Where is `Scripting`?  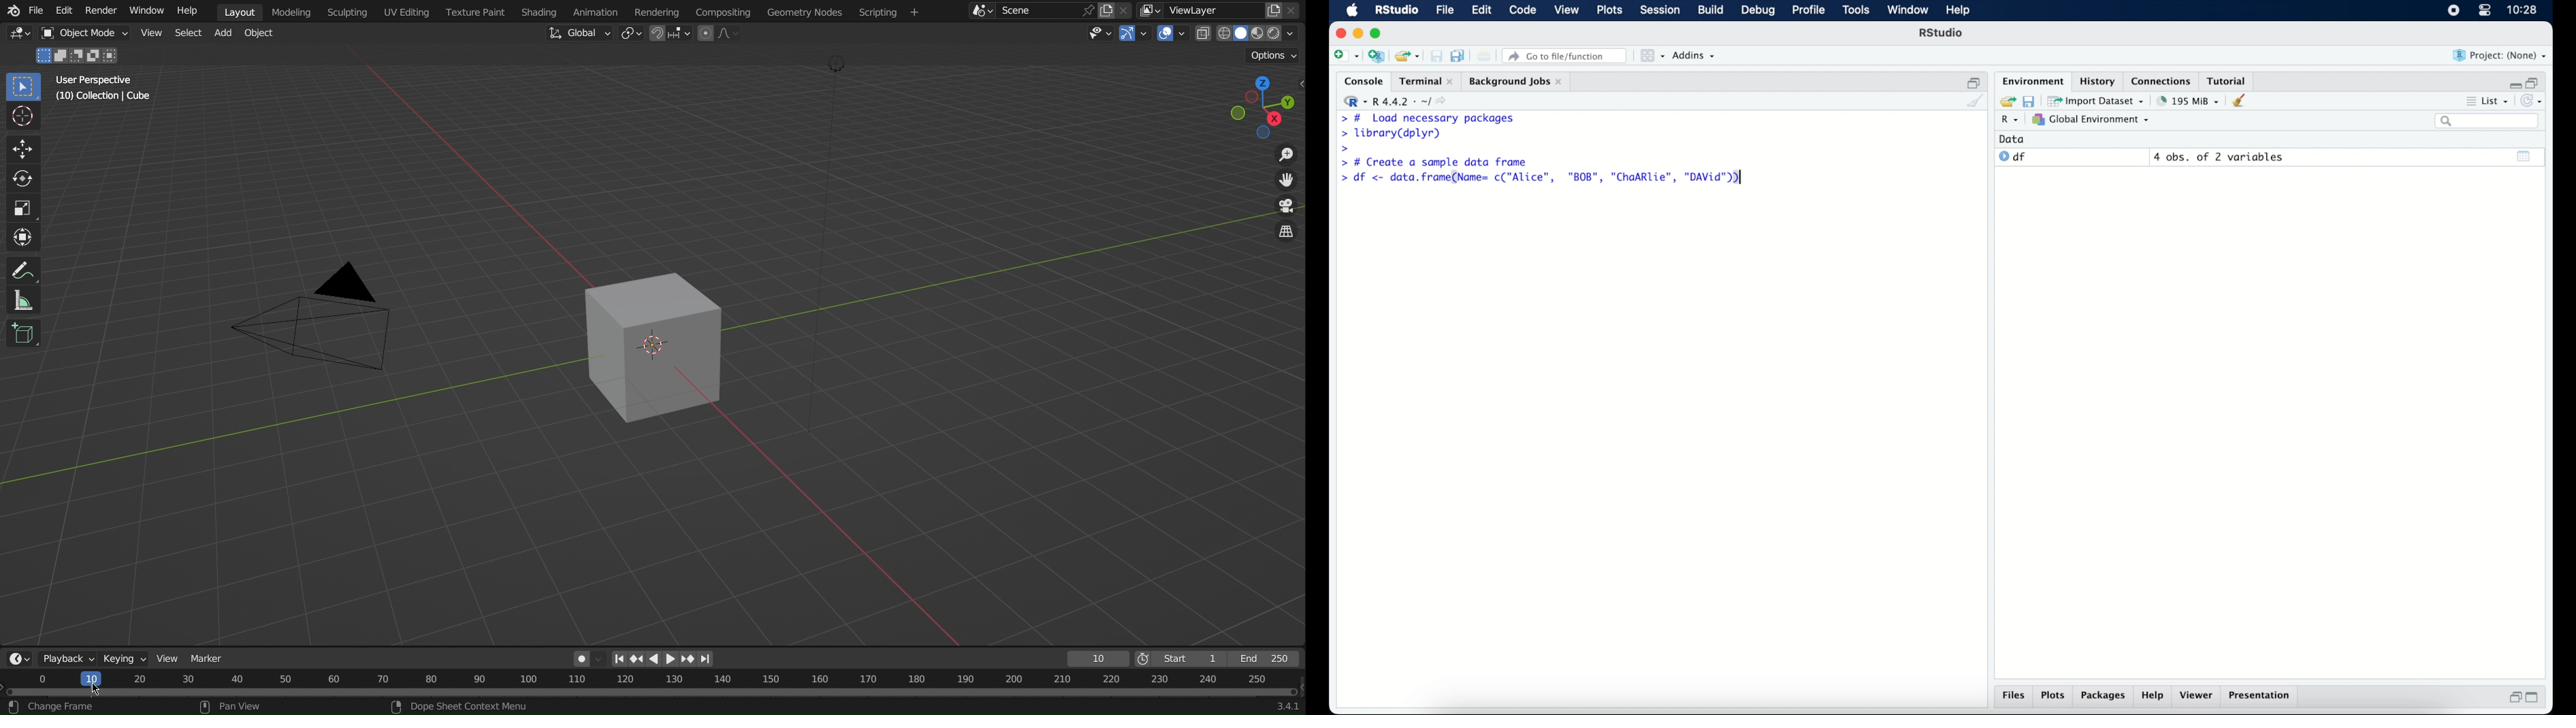
Scripting is located at coordinates (892, 12).